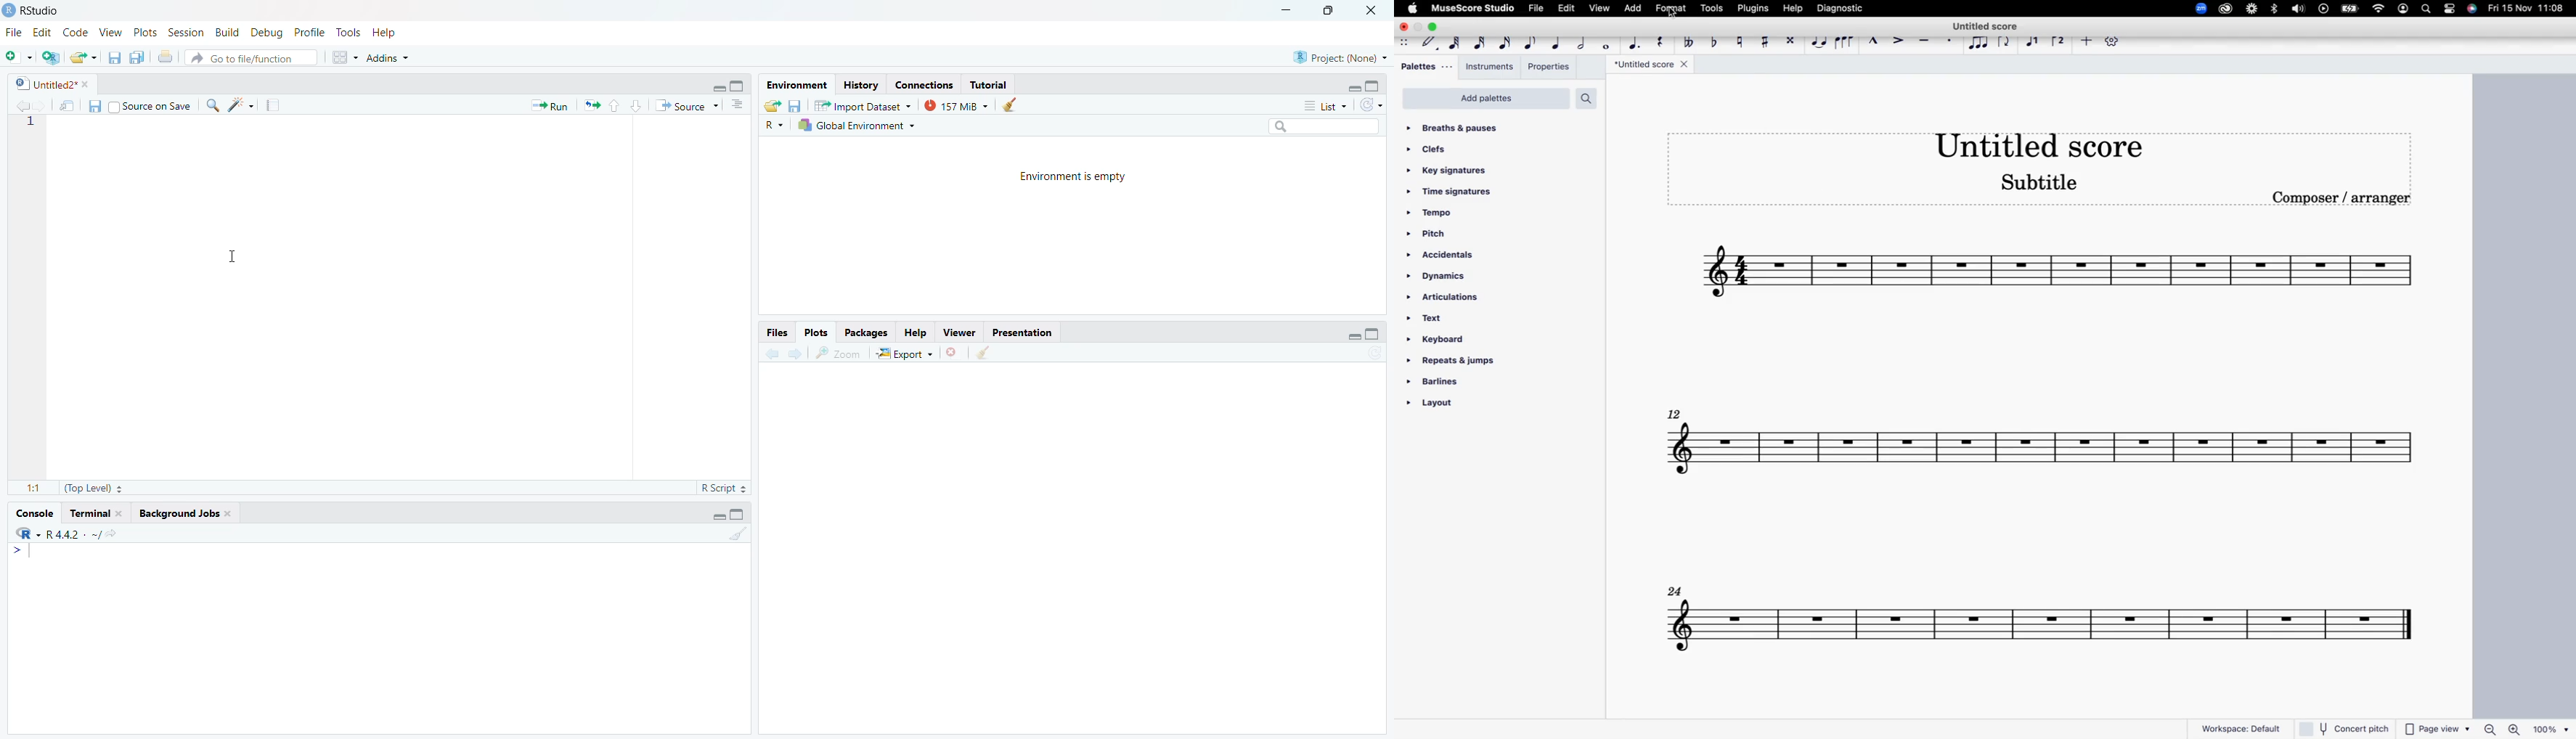  Describe the element at coordinates (2044, 138) in the screenshot. I see `score title` at that location.